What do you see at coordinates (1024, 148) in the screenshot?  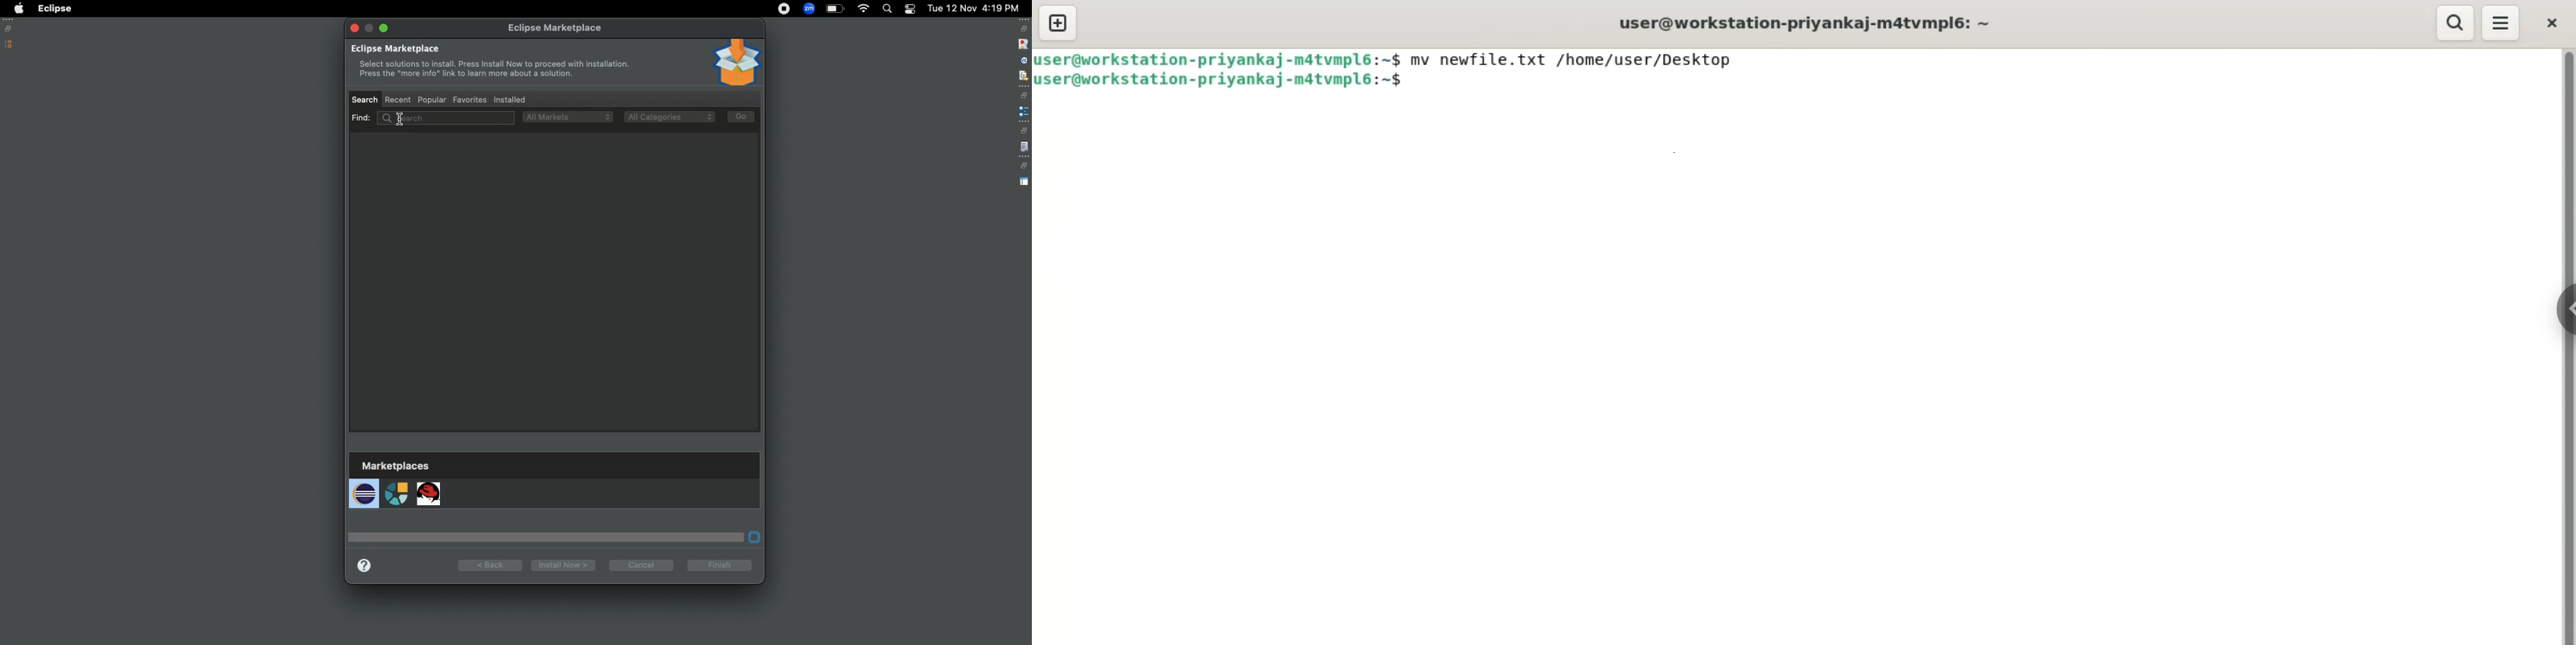 I see `file` at bounding box center [1024, 148].